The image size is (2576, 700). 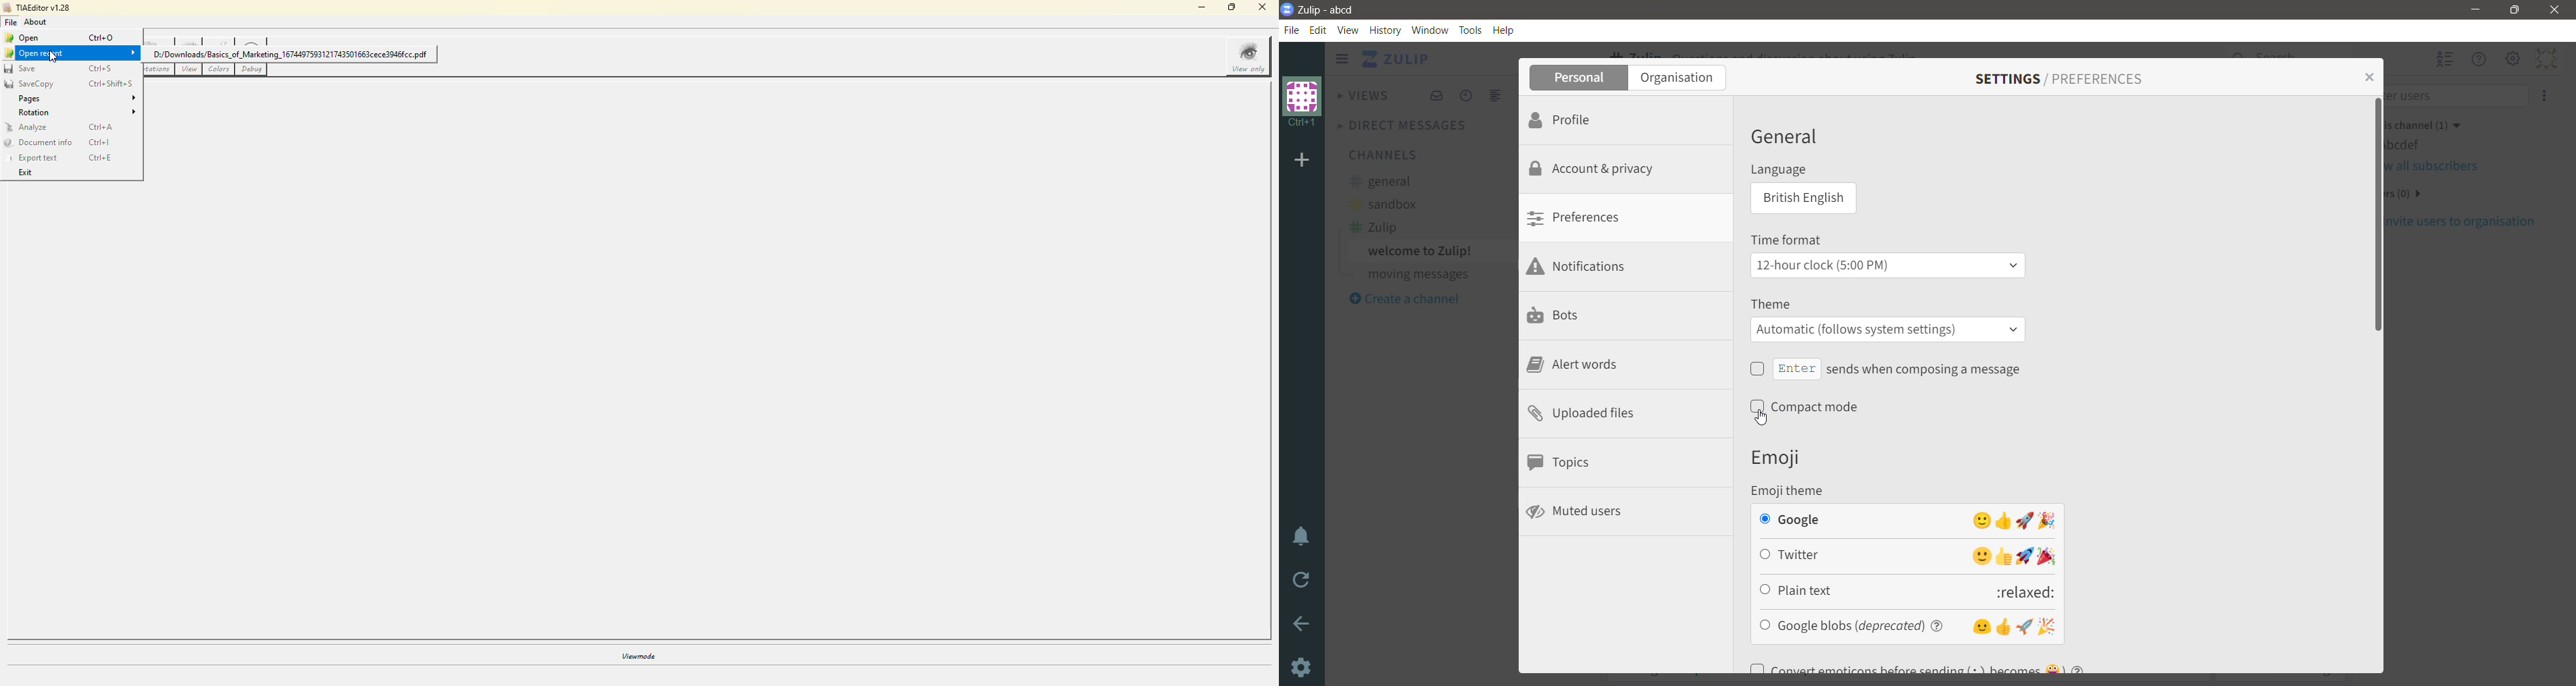 I want to click on Cursor, so click(x=1767, y=418).